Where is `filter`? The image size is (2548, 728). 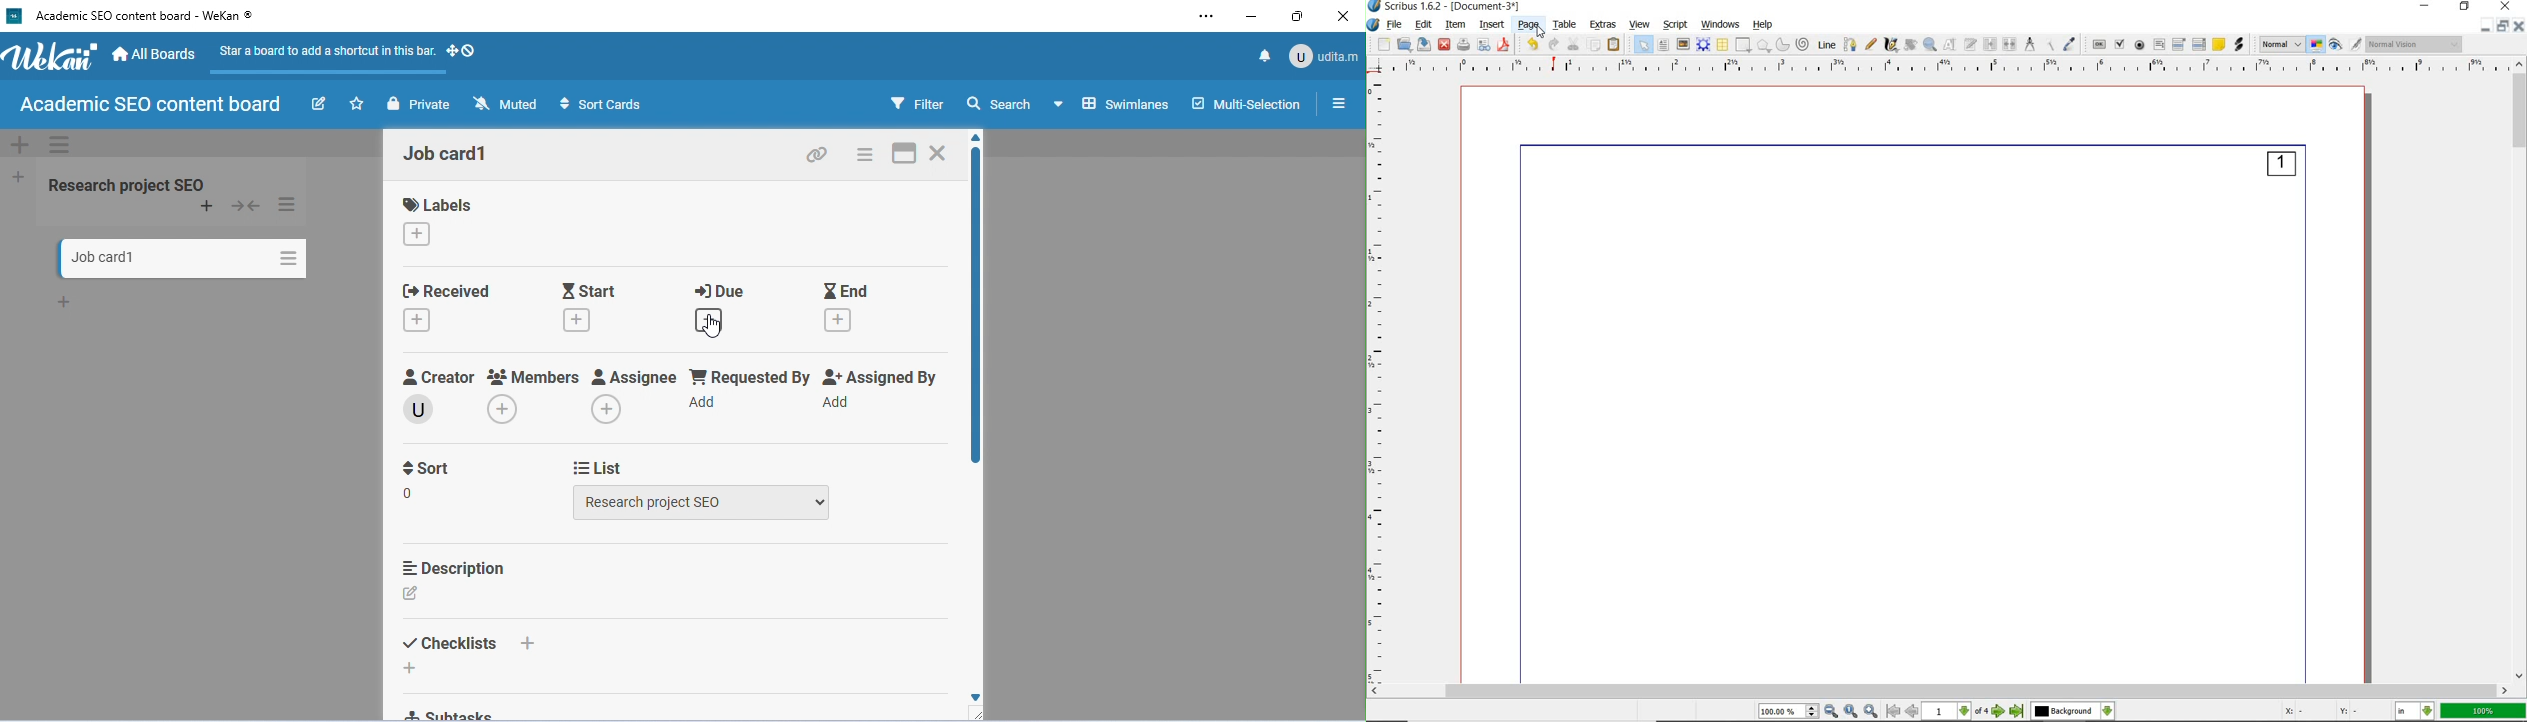 filter is located at coordinates (916, 104).